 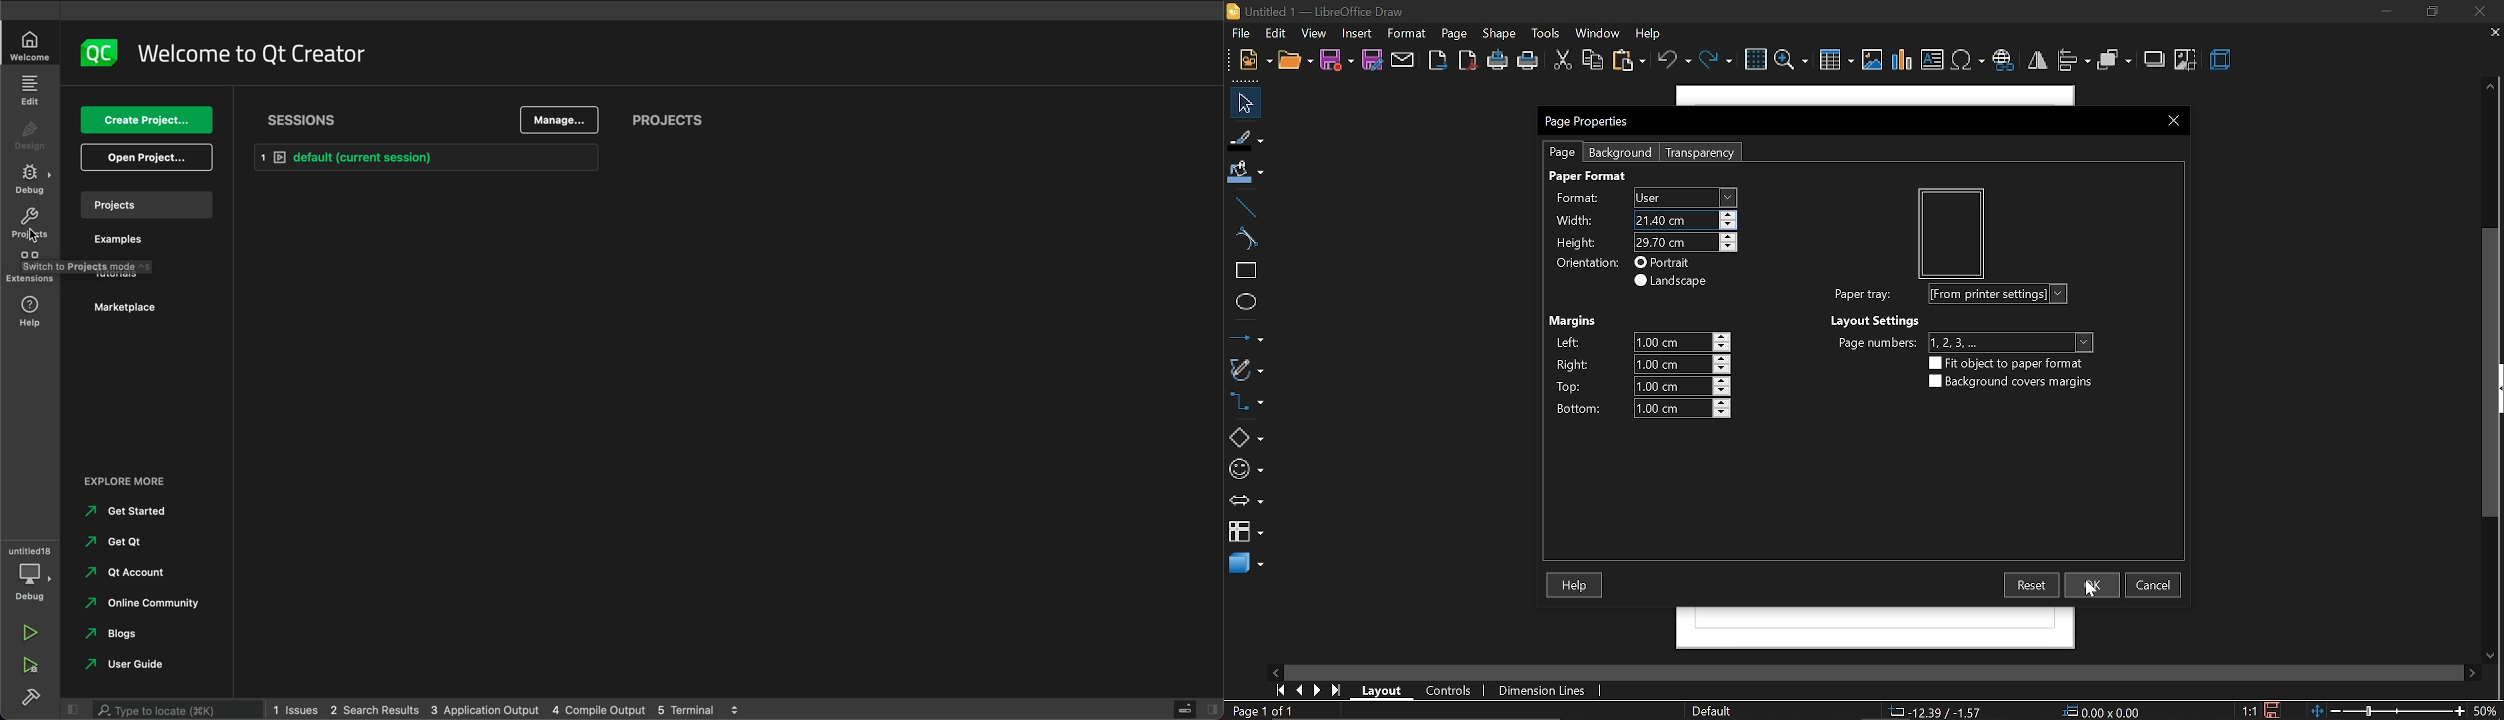 I want to click on basic shapes, so click(x=1246, y=439).